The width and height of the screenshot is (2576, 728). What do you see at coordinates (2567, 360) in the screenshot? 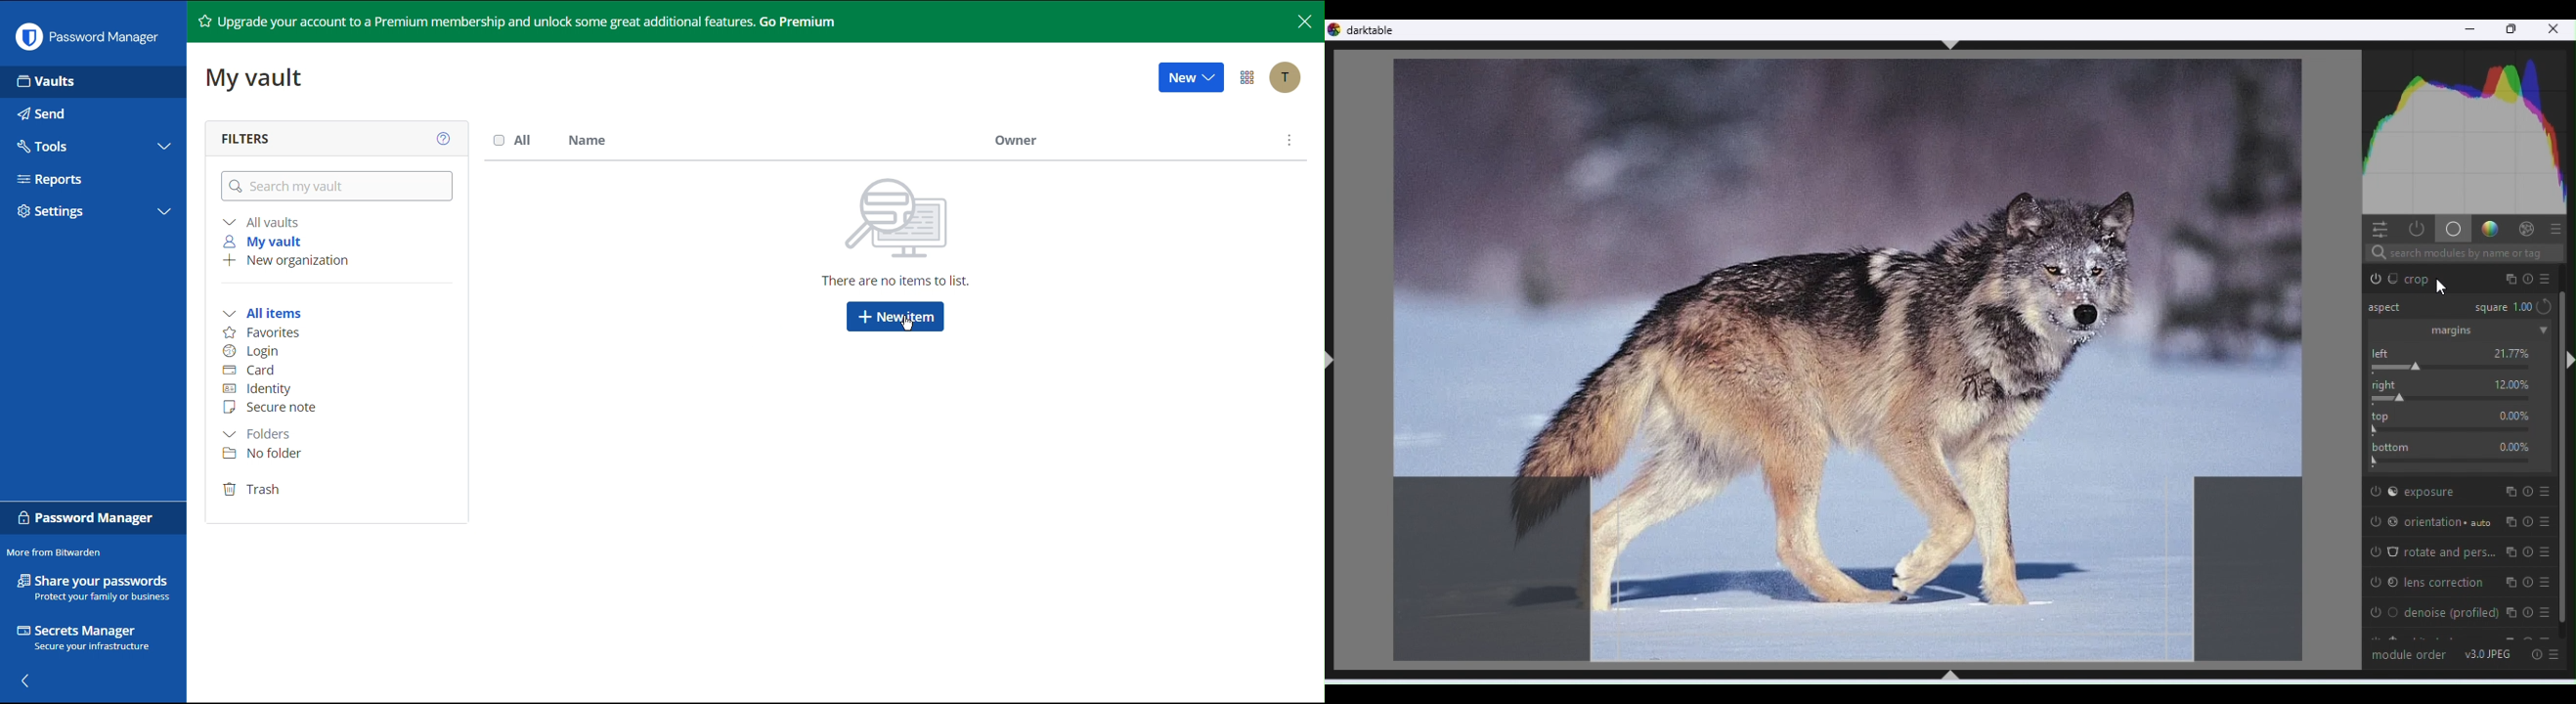
I see `ctrl+shift+r` at bounding box center [2567, 360].